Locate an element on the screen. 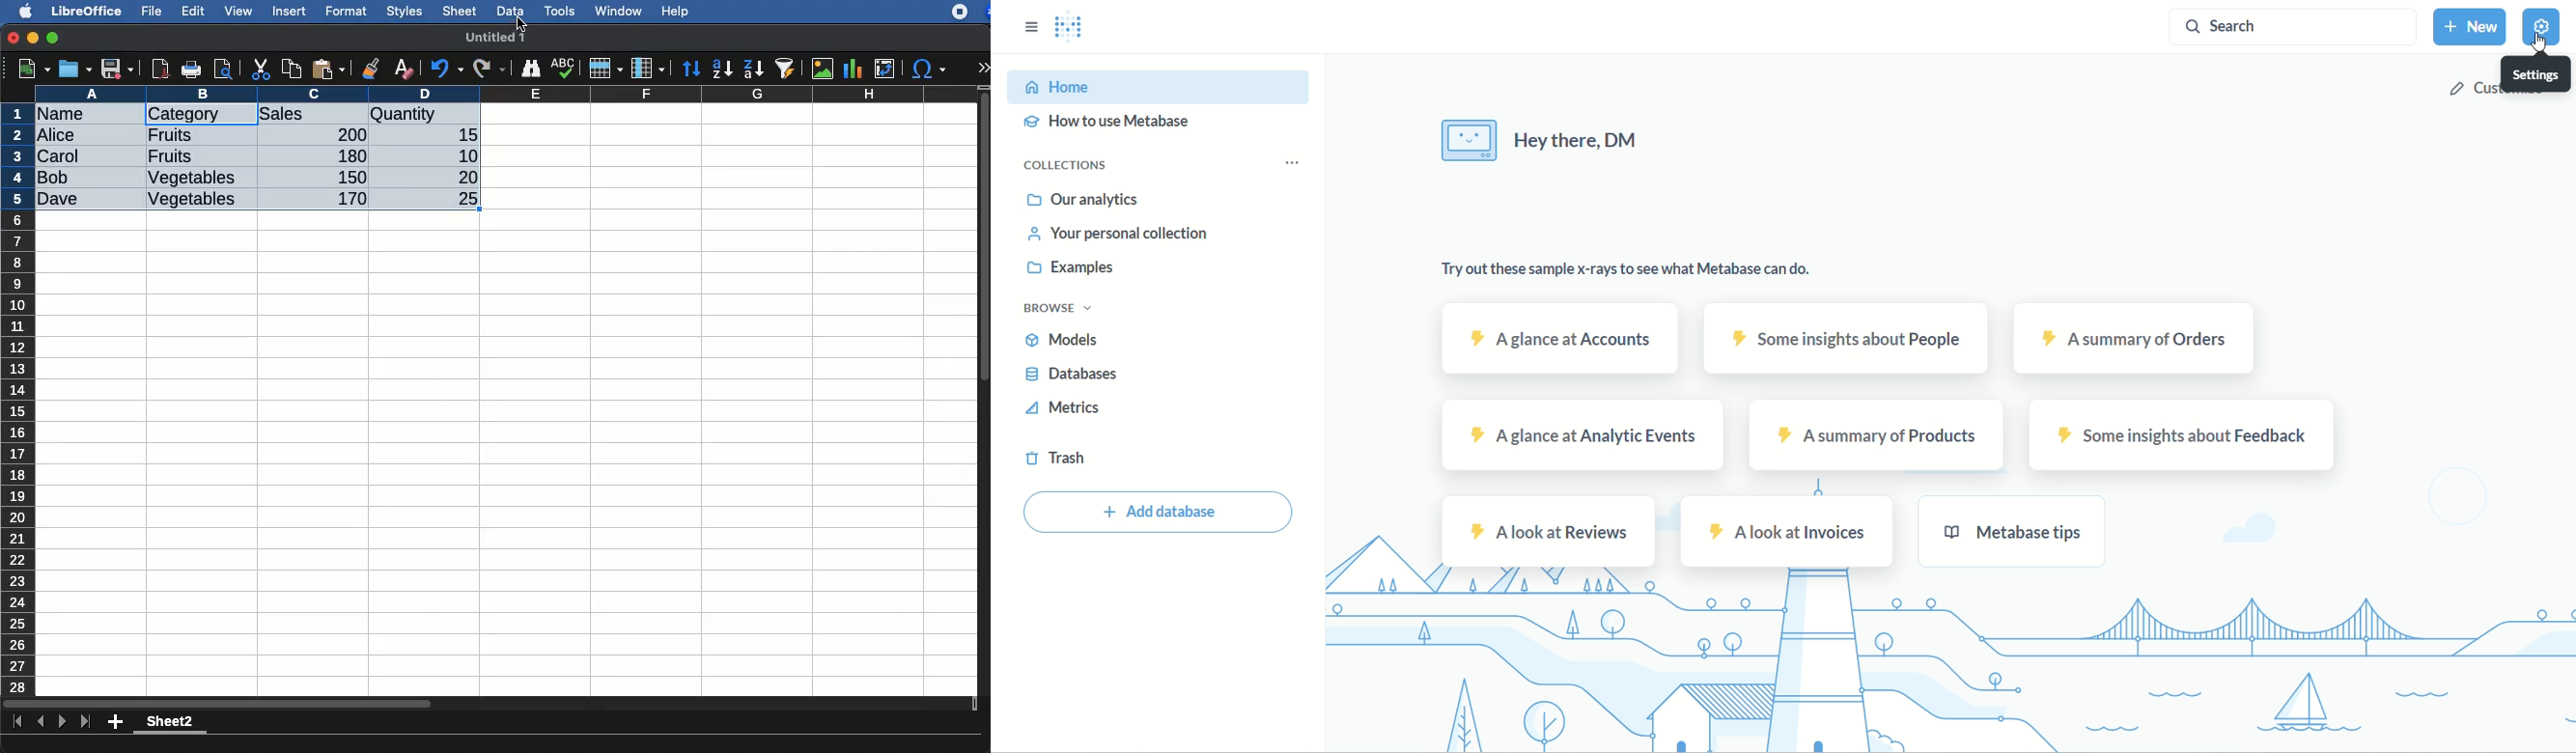 The image size is (2576, 756). save is located at coordinates (118, 70).